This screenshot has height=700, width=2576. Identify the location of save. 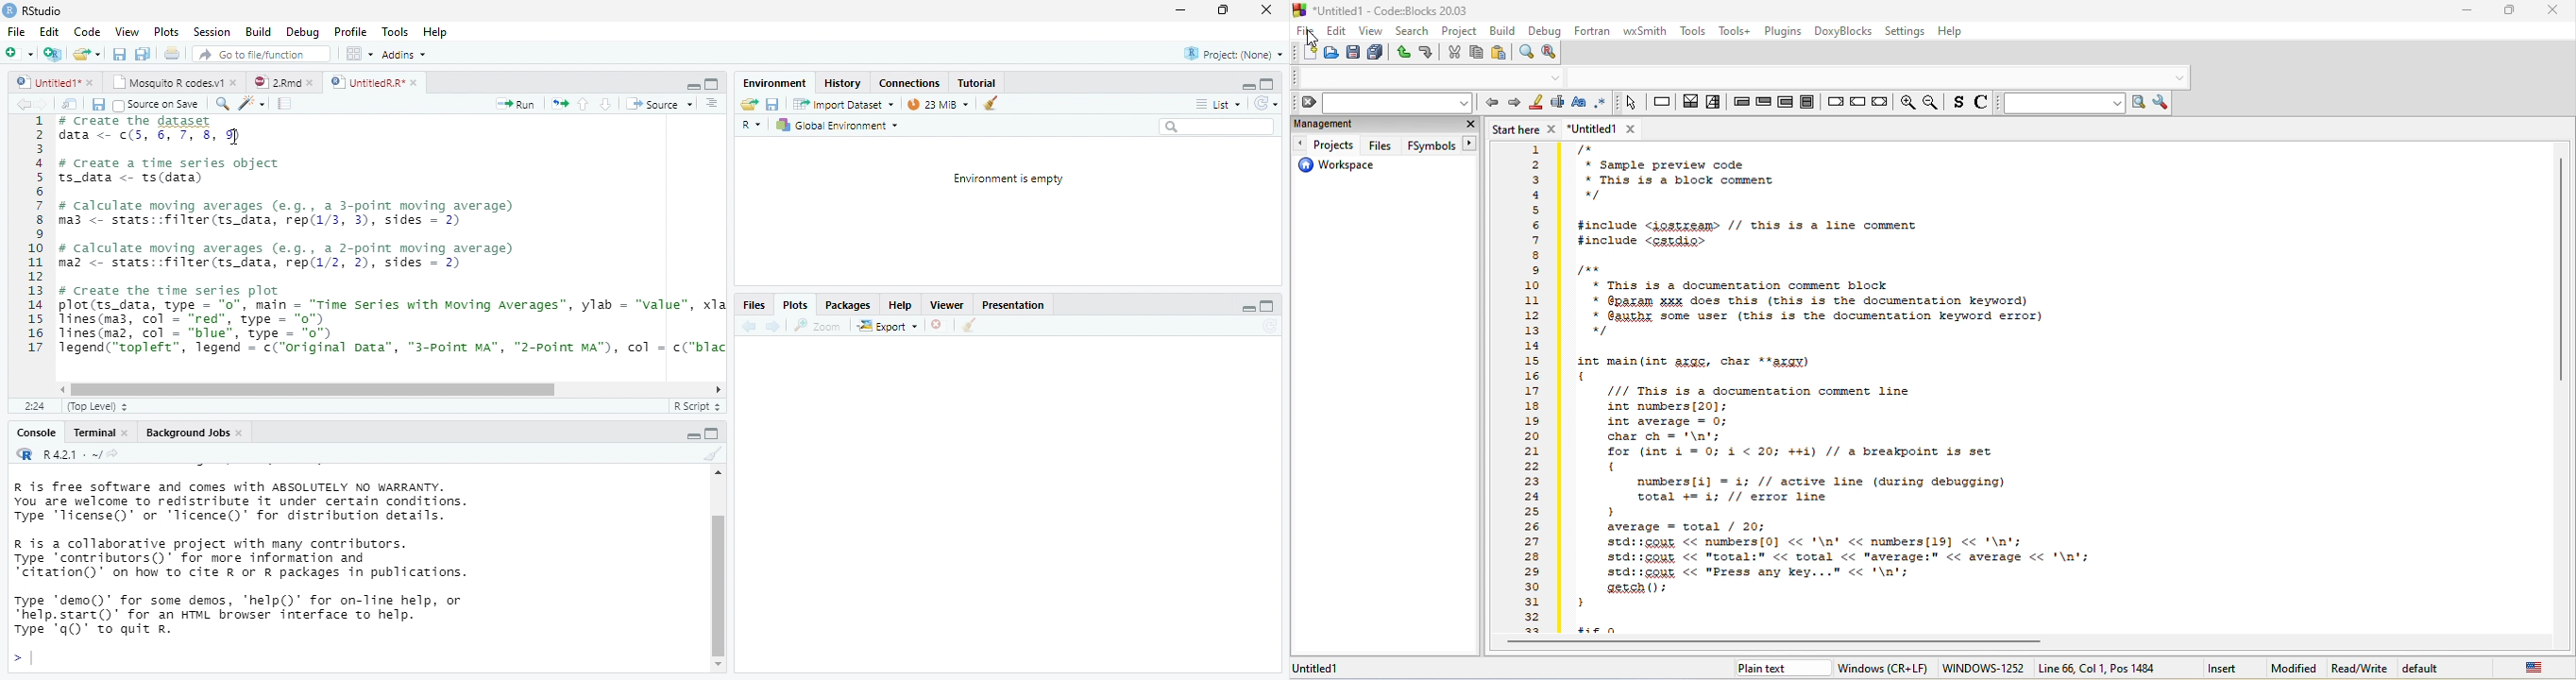
(97, 105).